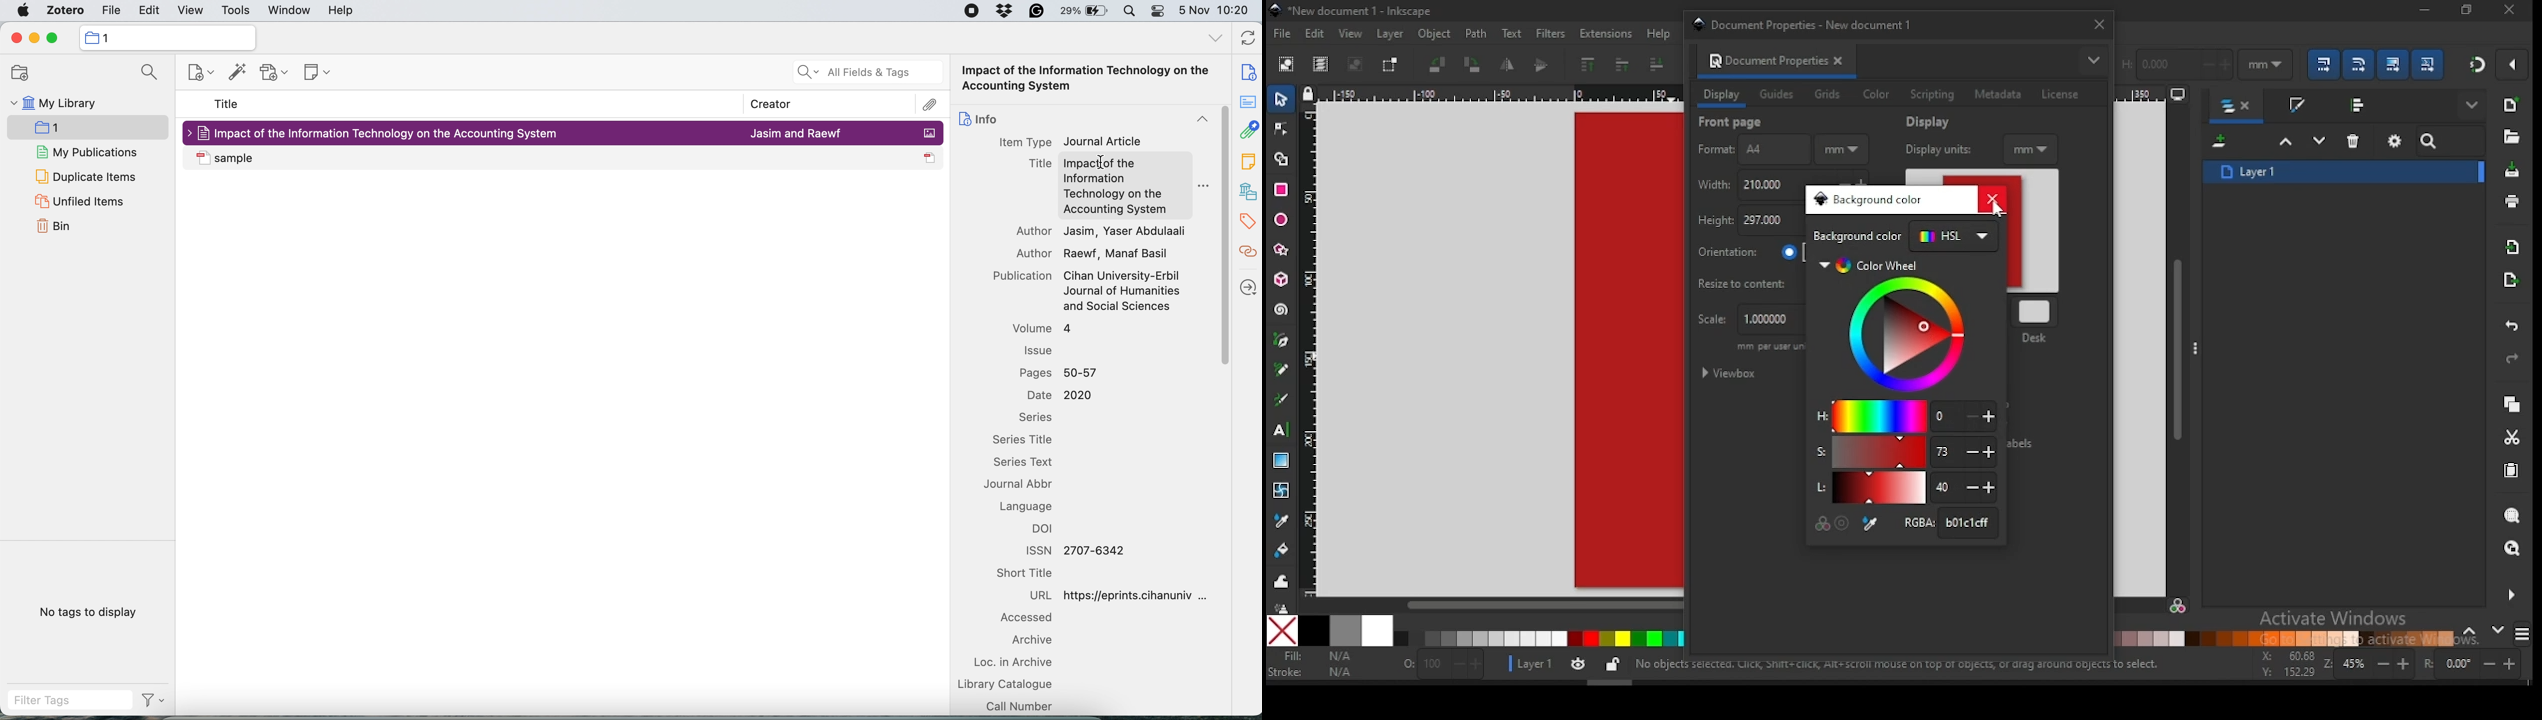 Image resolution: width=2548 pixels, height=728 pixels. I want to click on volume 4, so click(1044, 328).